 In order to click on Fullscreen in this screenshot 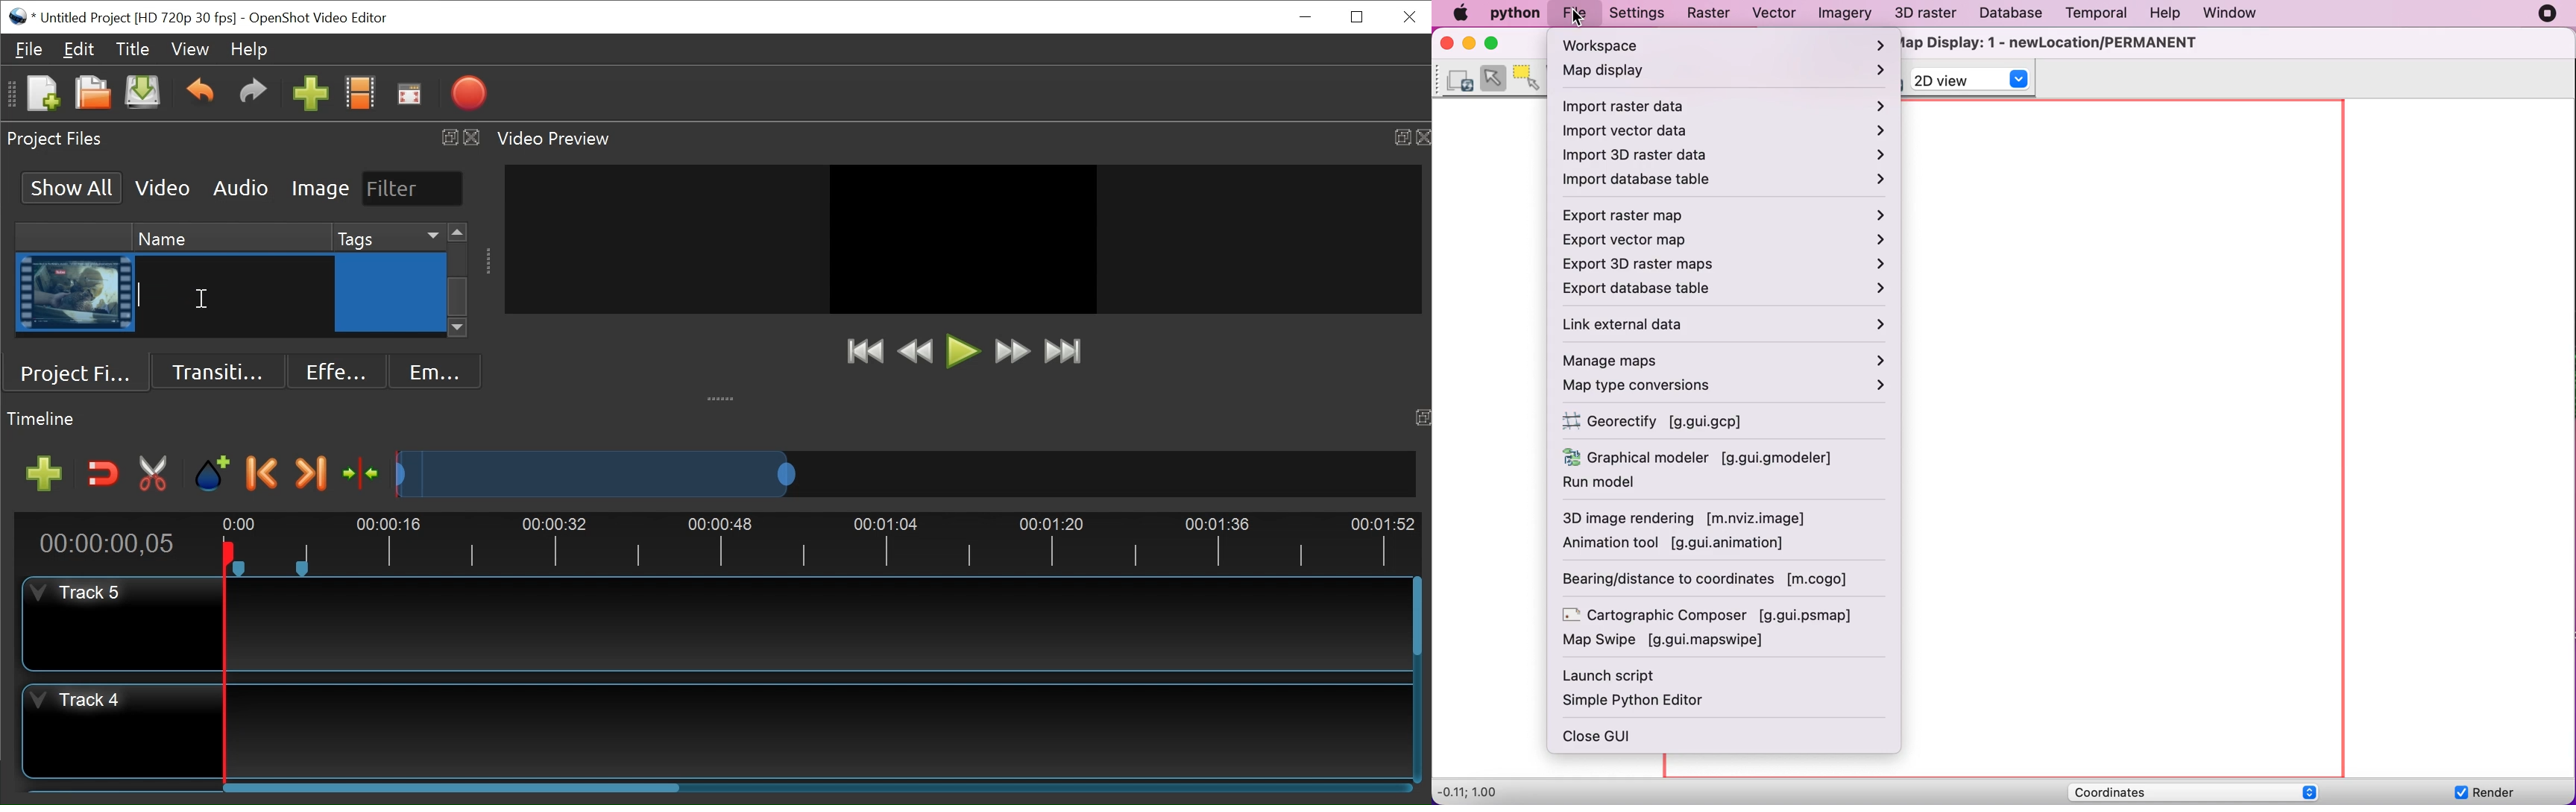, I will do `click(409, 94)`.